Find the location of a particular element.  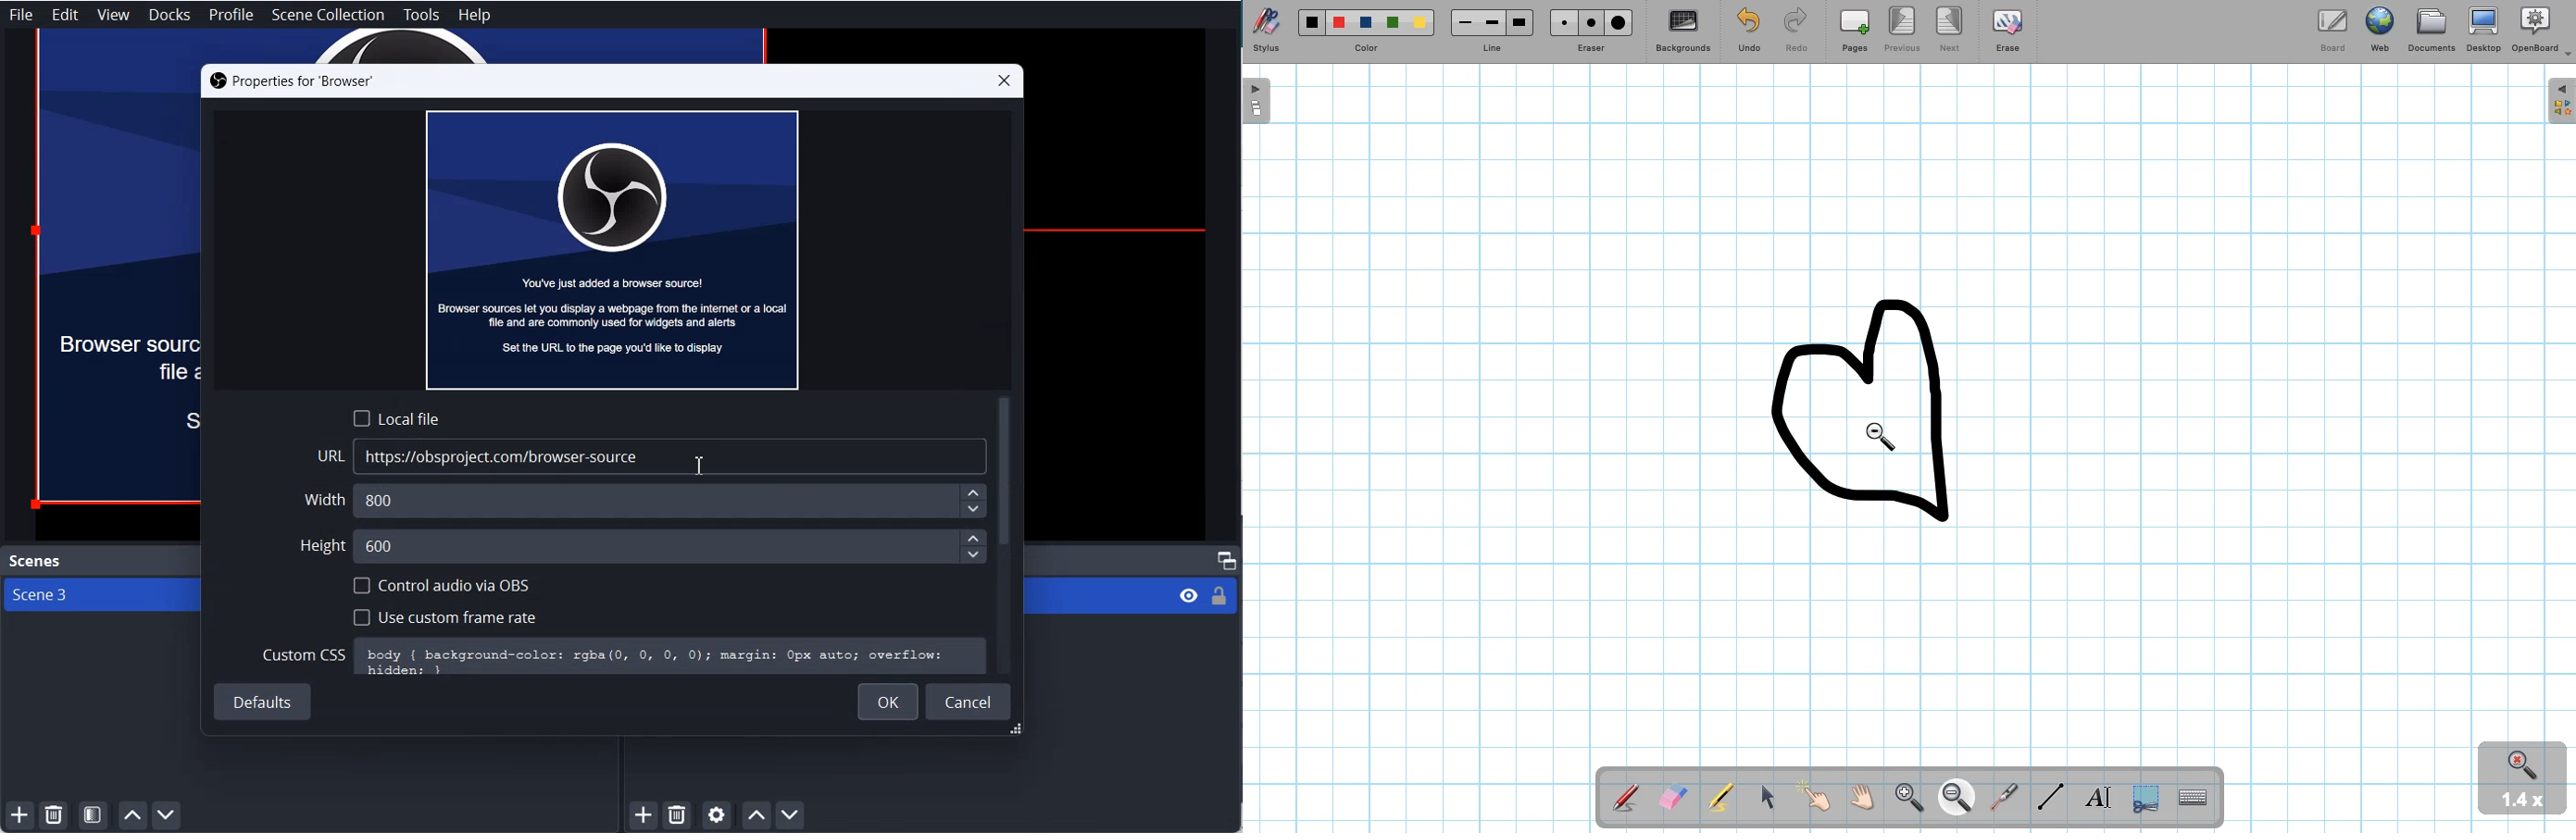

Properties of Browser is located at coordinates (291, 81).